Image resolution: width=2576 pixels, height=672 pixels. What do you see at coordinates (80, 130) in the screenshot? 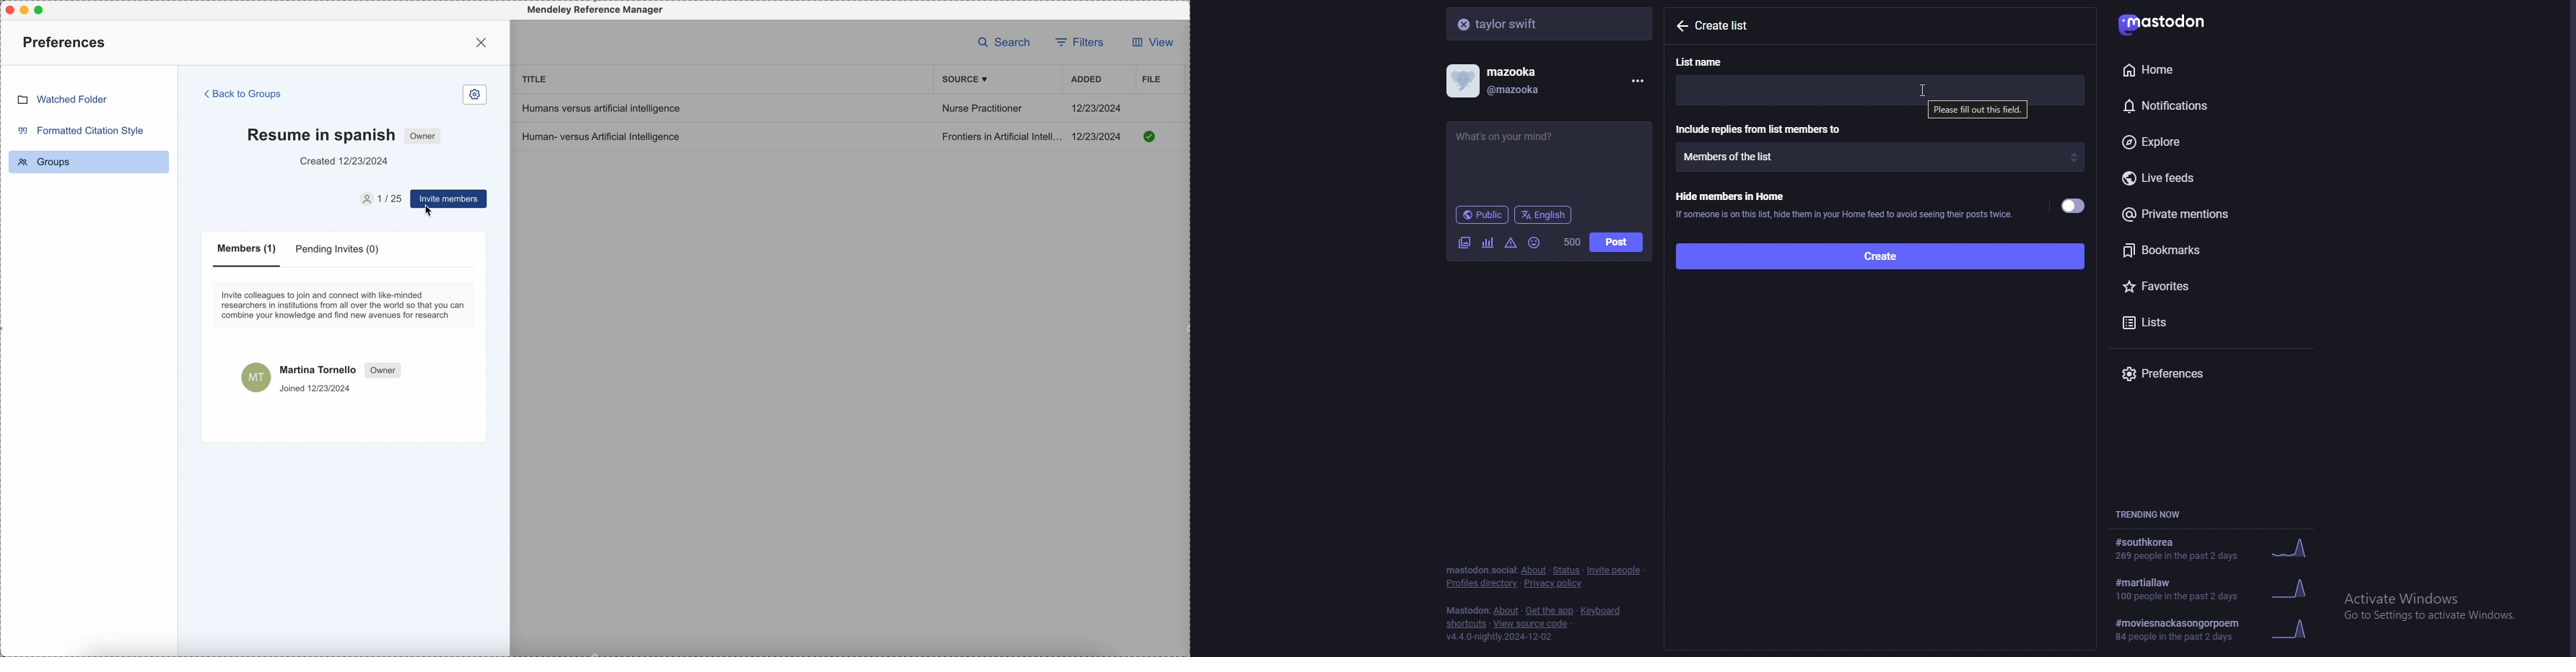
I see `formatted  citation style` at bounding box center [80, 130].